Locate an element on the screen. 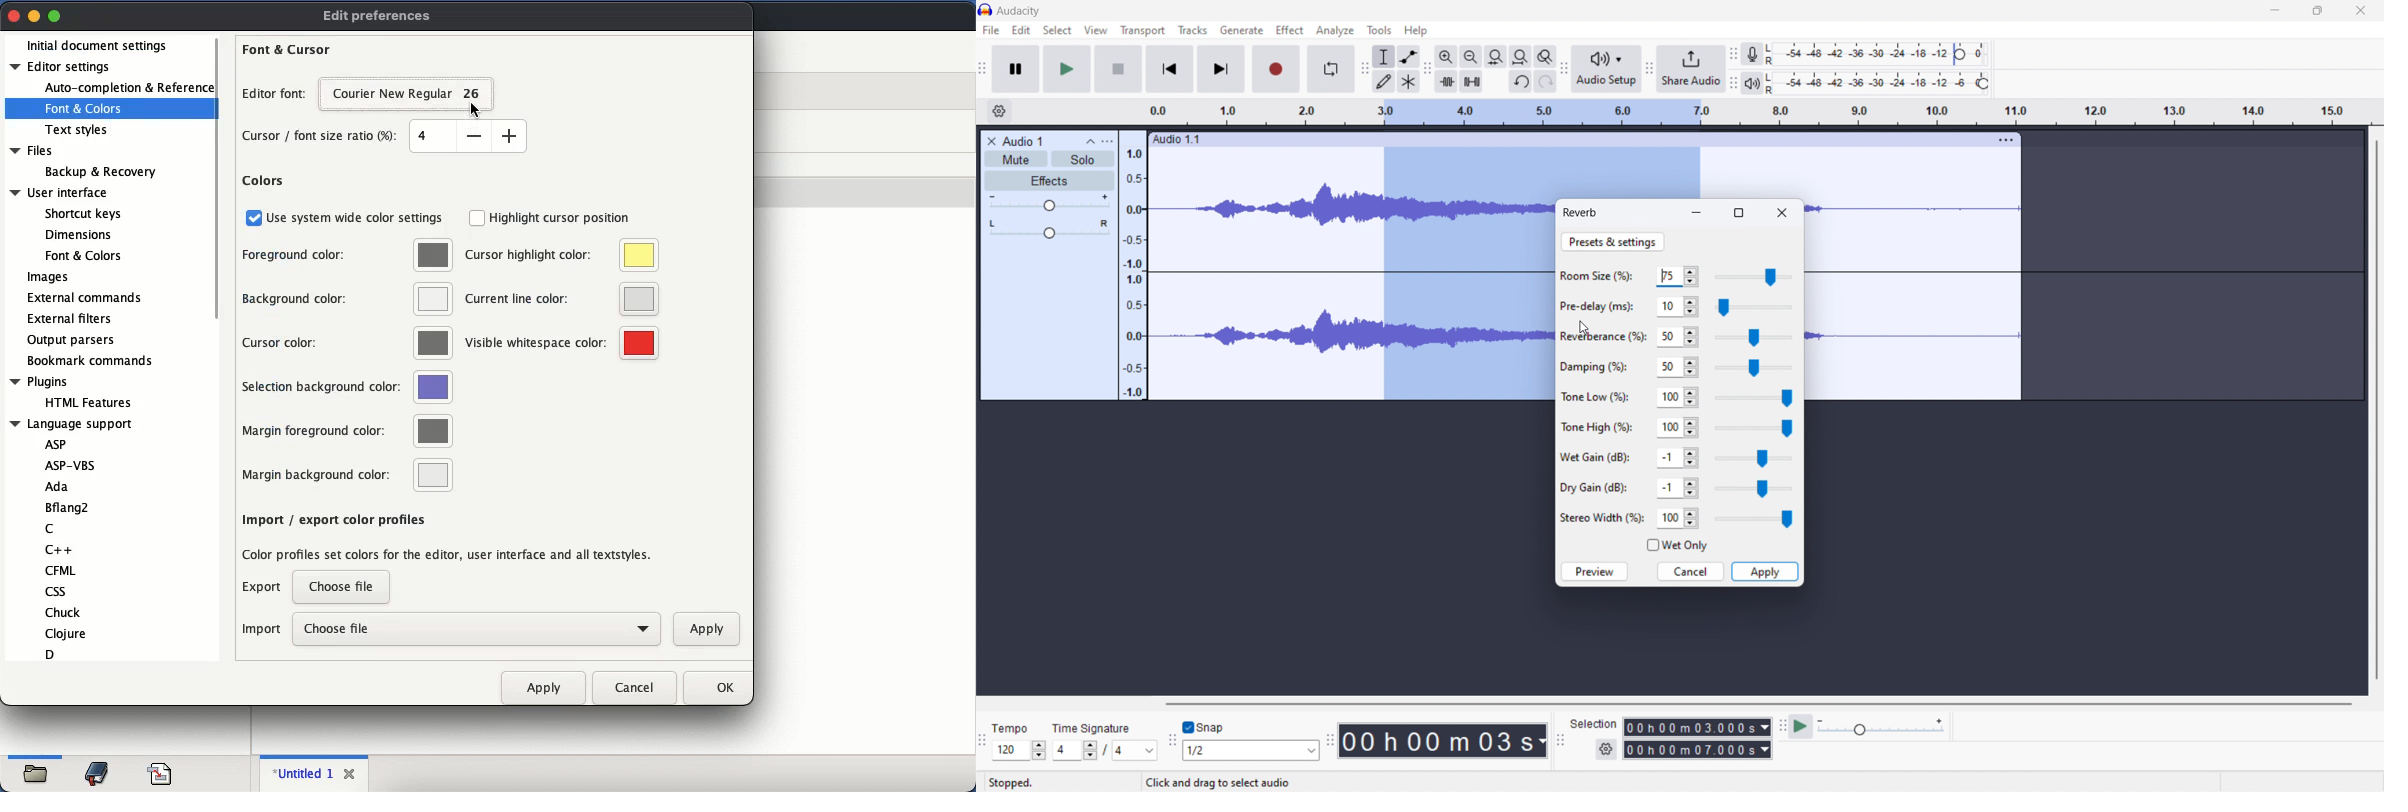 The height and width of the screenshot is (812, 2408). D is located at coordinates (53, 653).